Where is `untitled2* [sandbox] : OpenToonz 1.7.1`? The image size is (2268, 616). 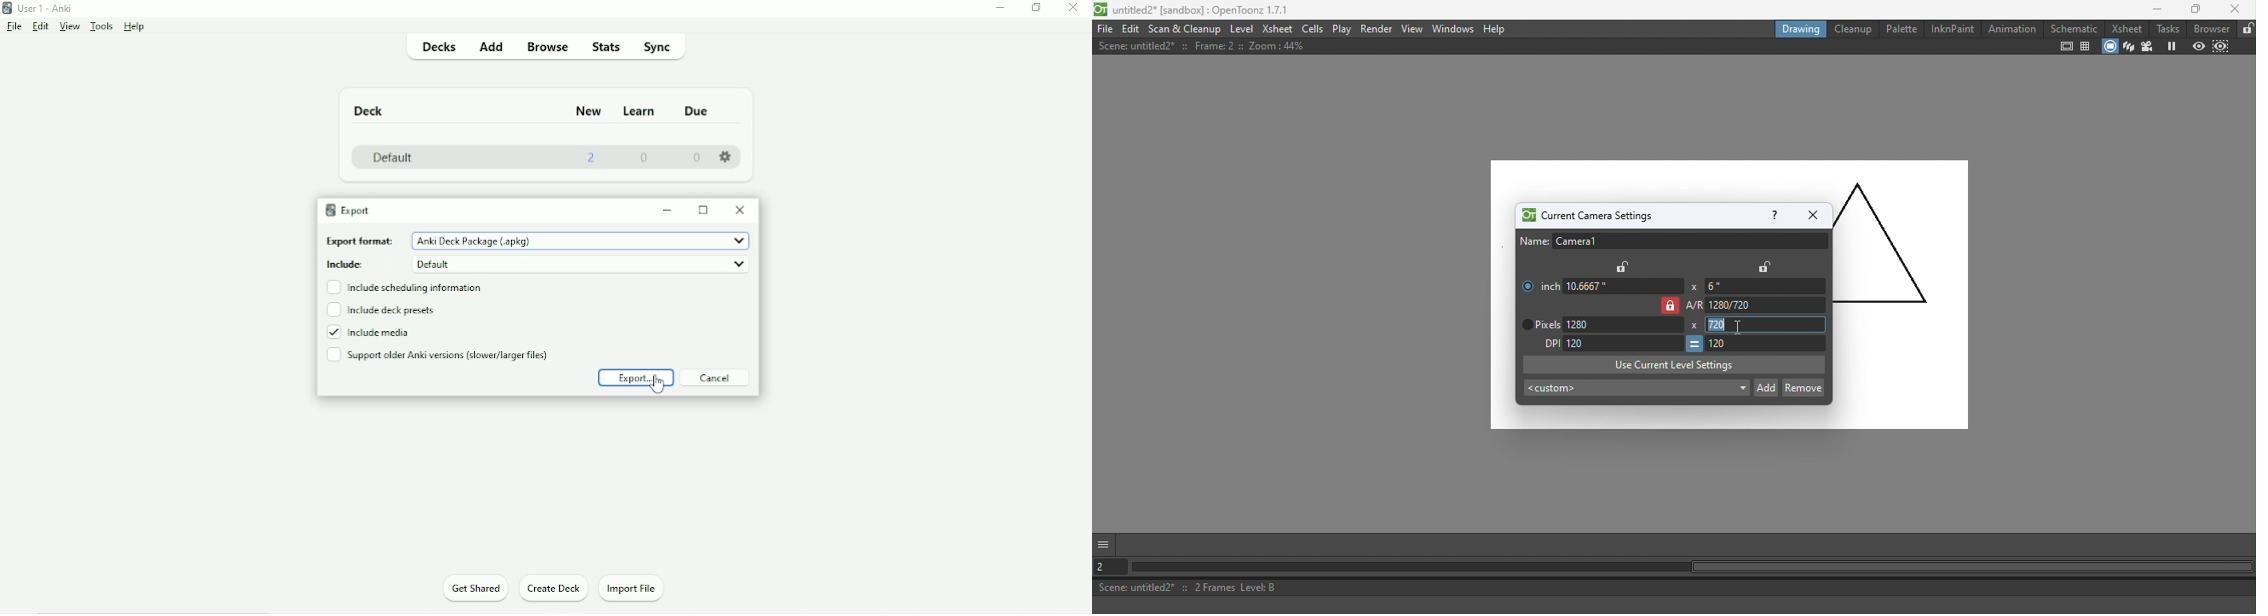 untitled2* [sandbox] : OpenToonz 1.7.1 is located at coordinates (1194, 9).